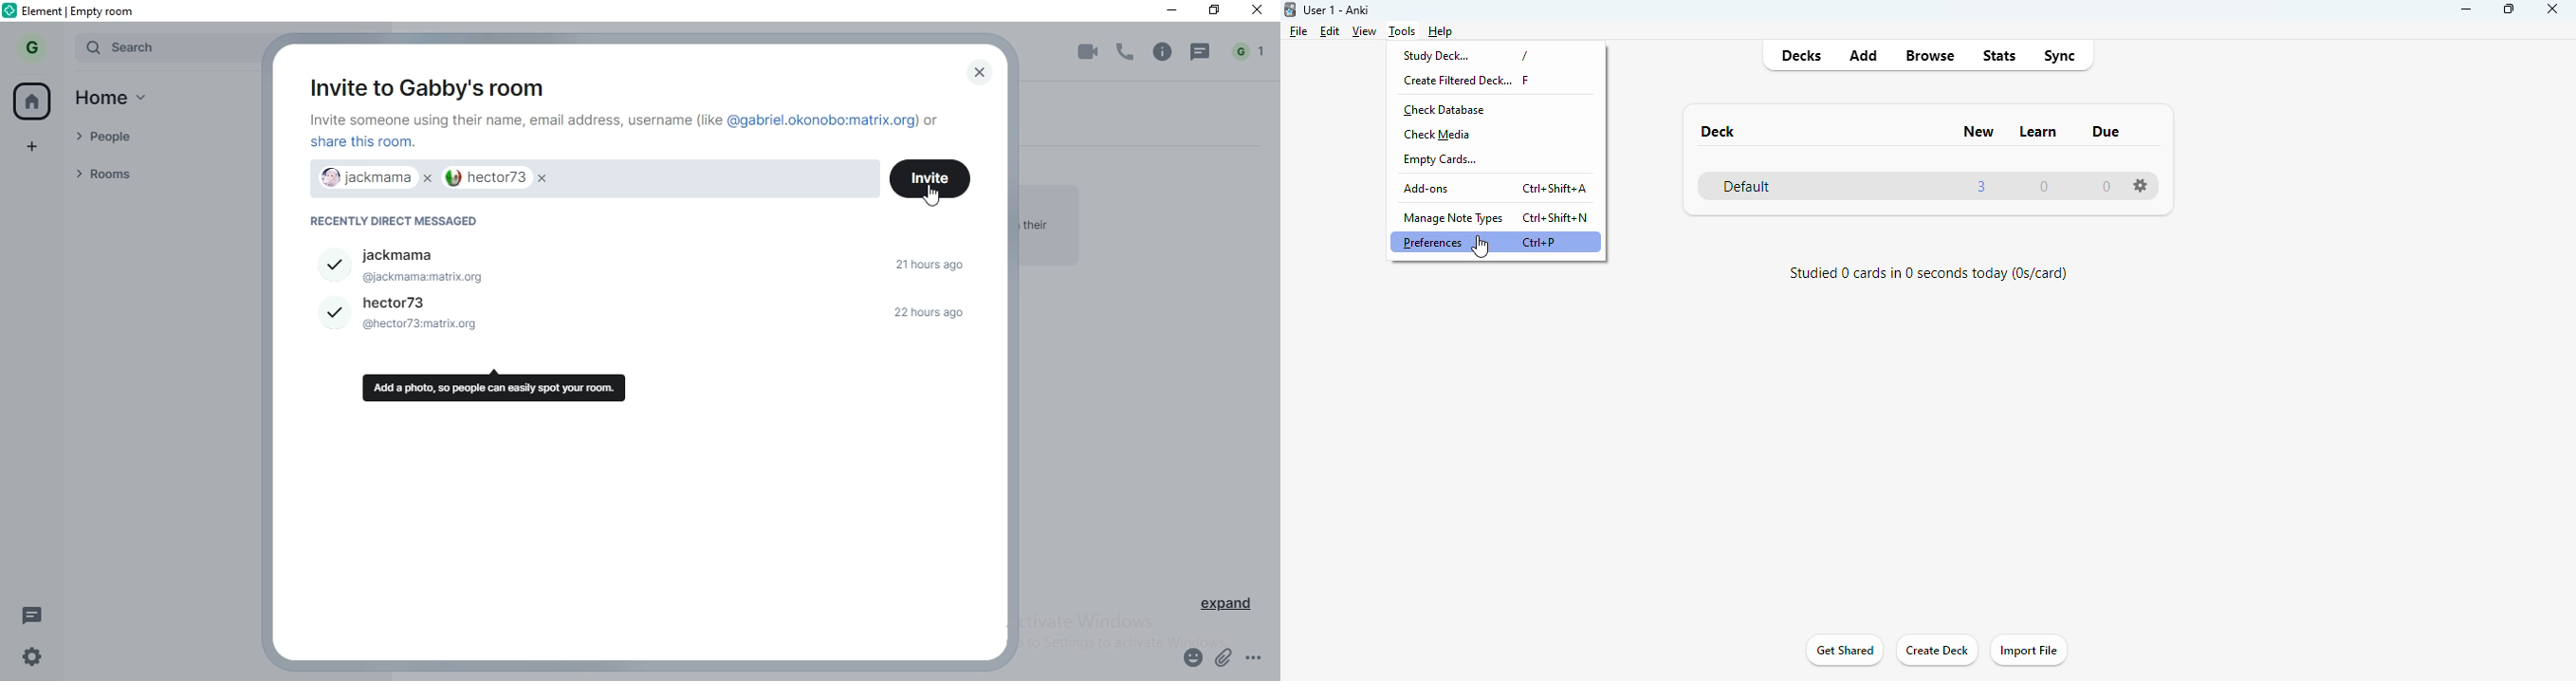 This screenshot has height=700, width=2576. What do you see at coordinates (1440, 31) in the screenshot?
I see `help` at bounding box center [1440, 31].